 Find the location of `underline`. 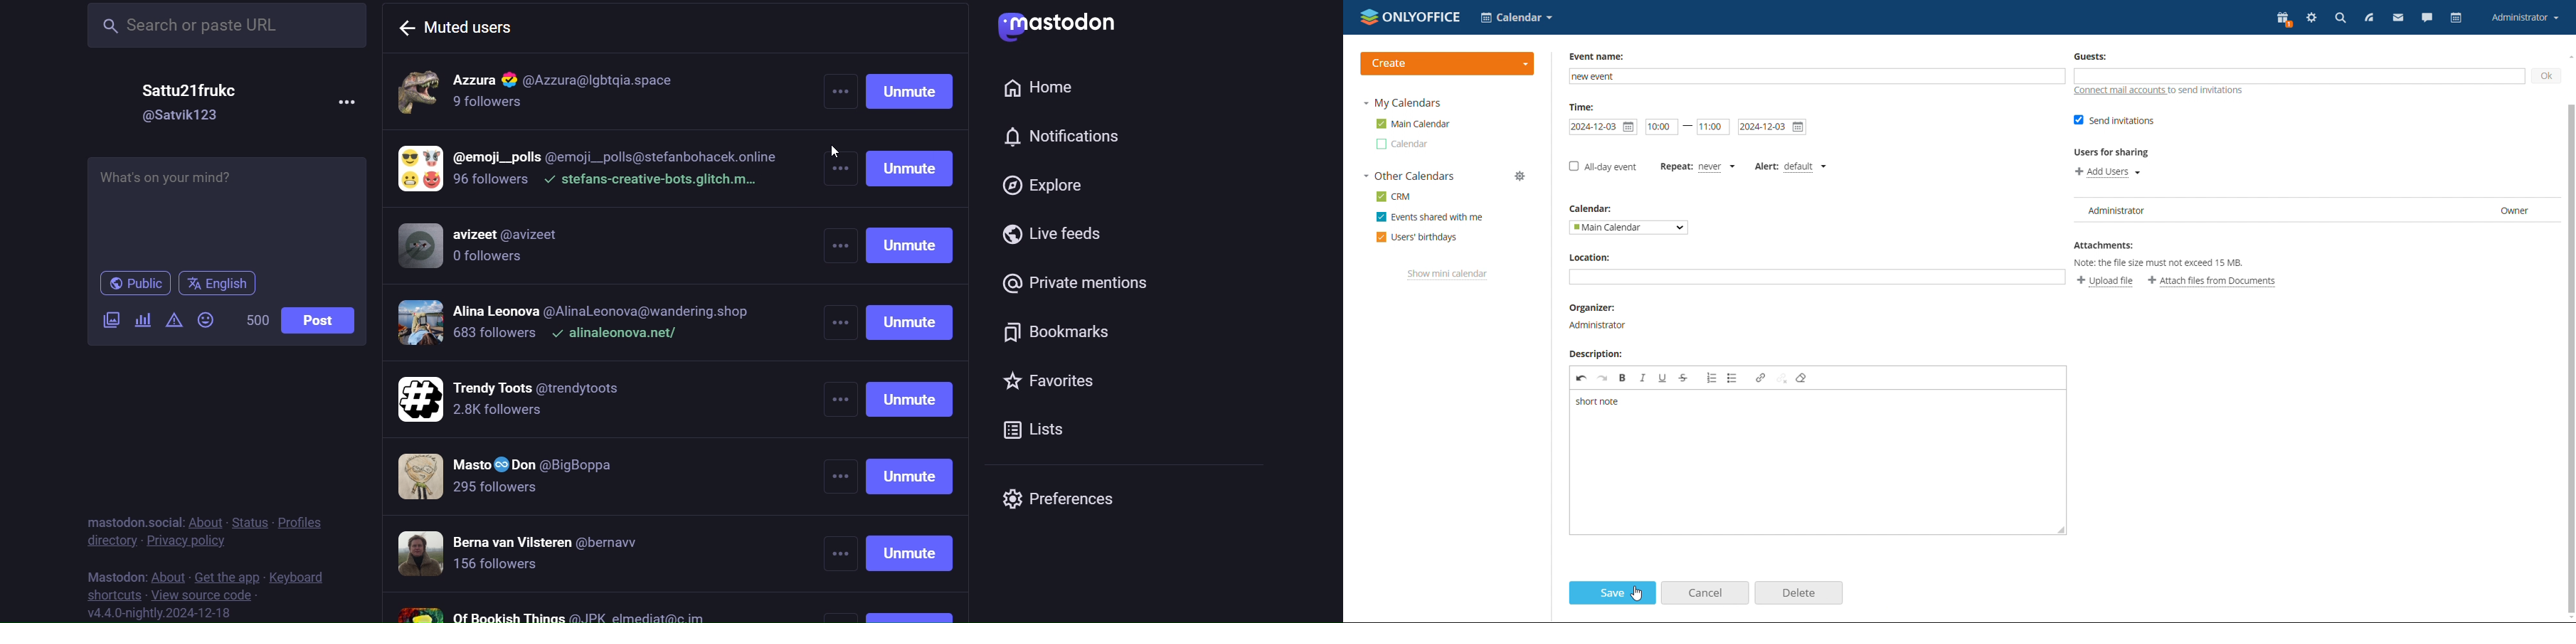

underline is located at coordinates (1661, 379).